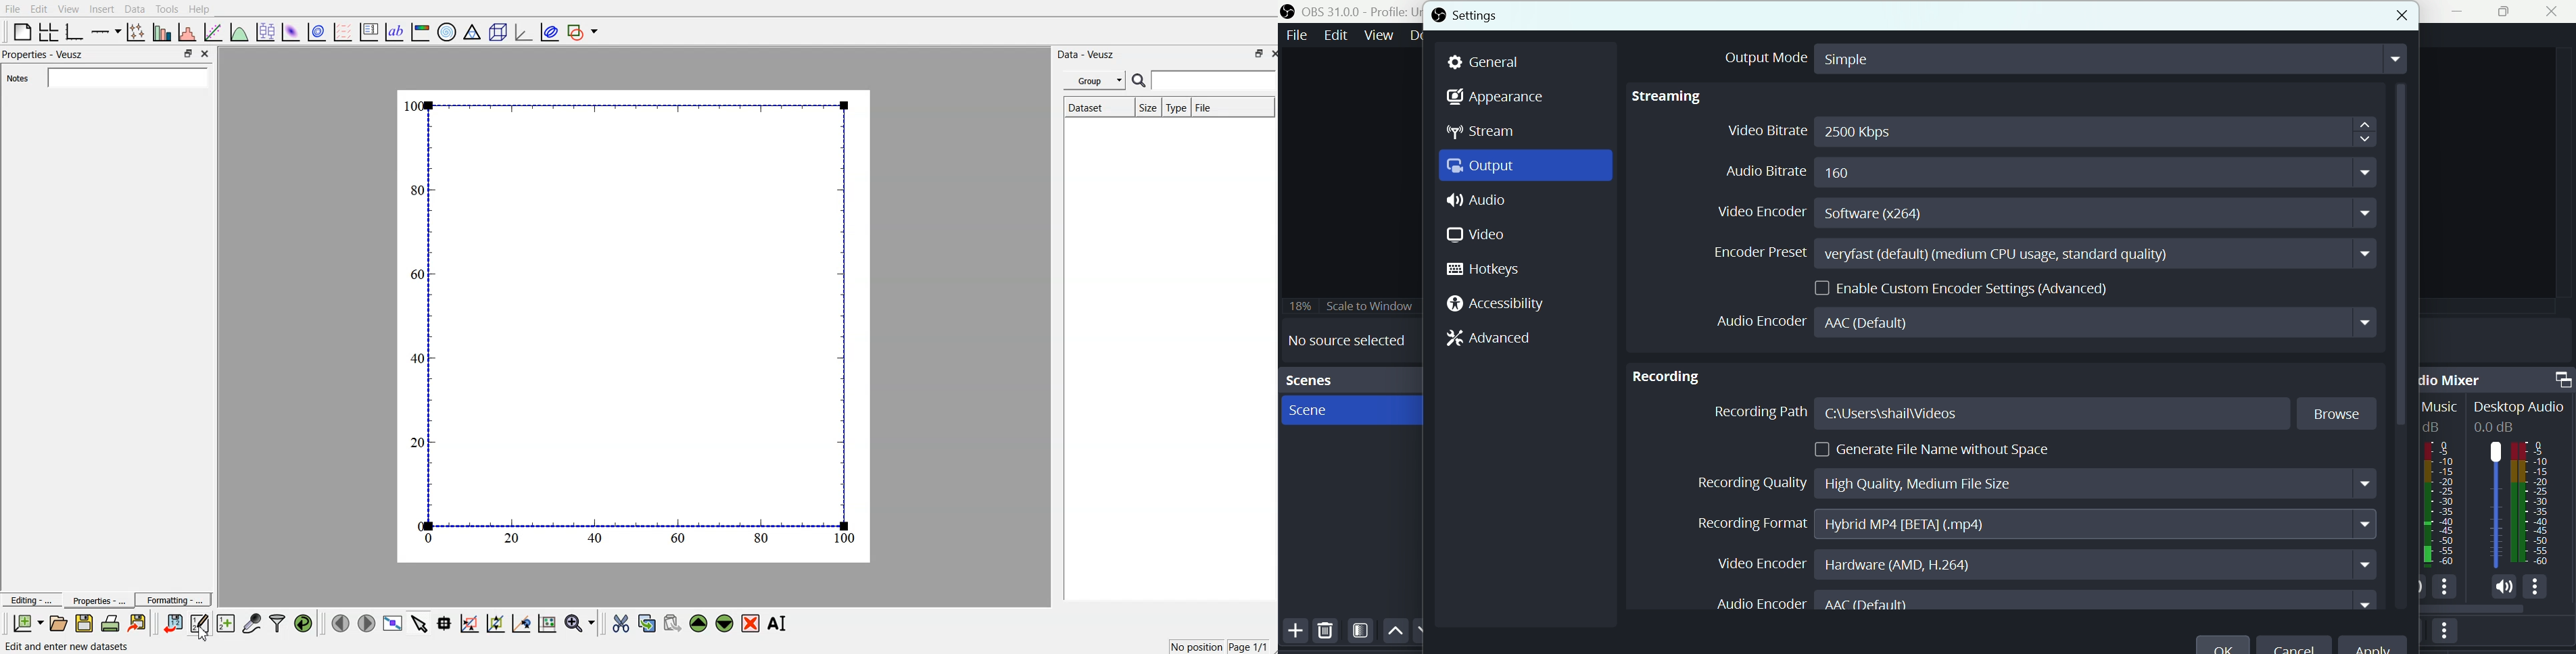 The width and height of the screenshot is (2576, 672). What do you see at coordinates (1398, 634) in the screenshot?
I see `Up` at bounding box center [1398, 634].